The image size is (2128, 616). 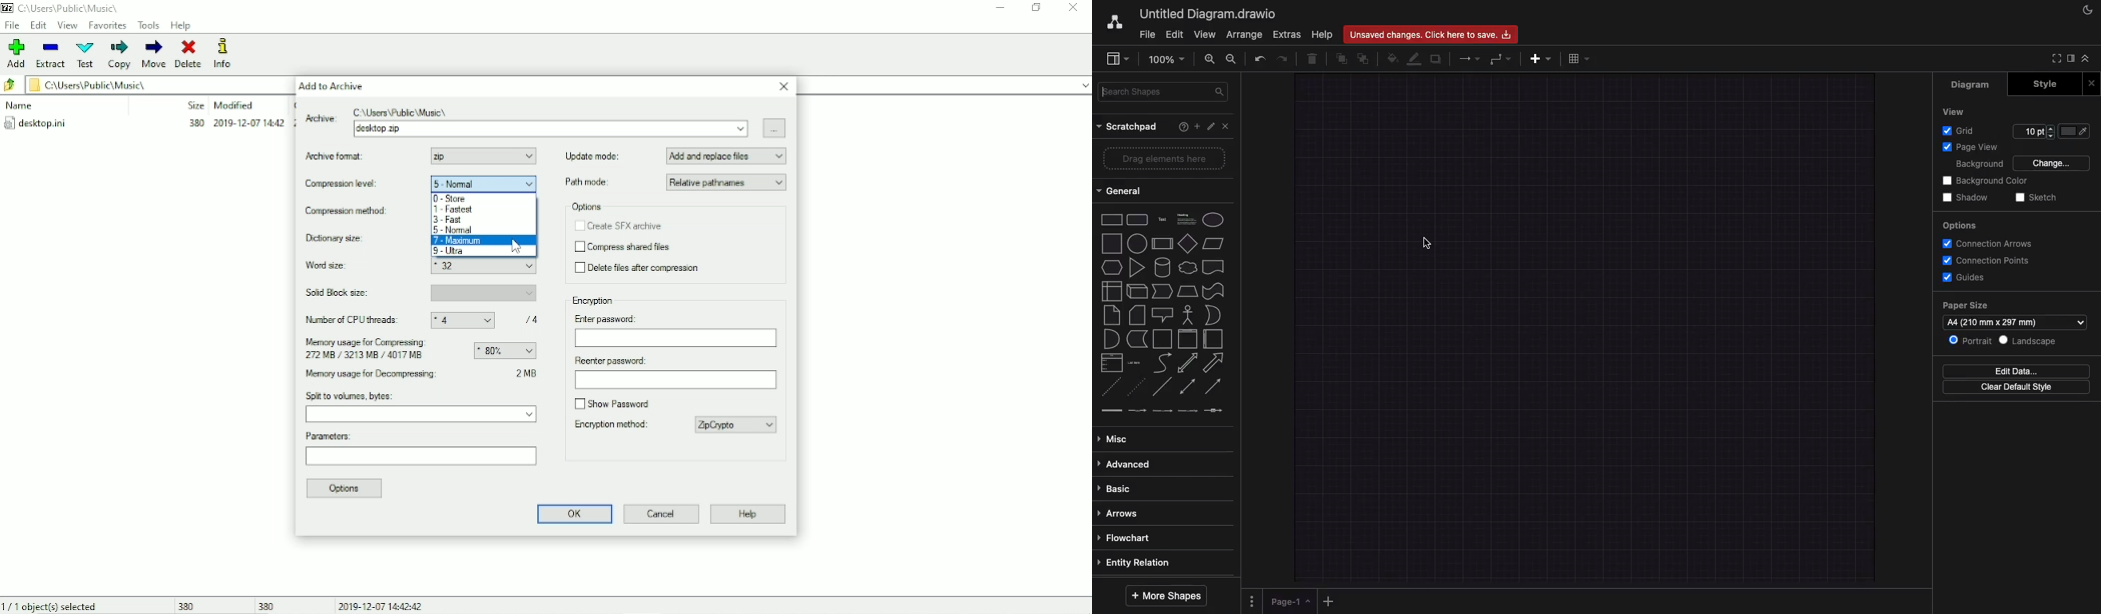 I want to click on Background color, so click(x=1988, y=179).